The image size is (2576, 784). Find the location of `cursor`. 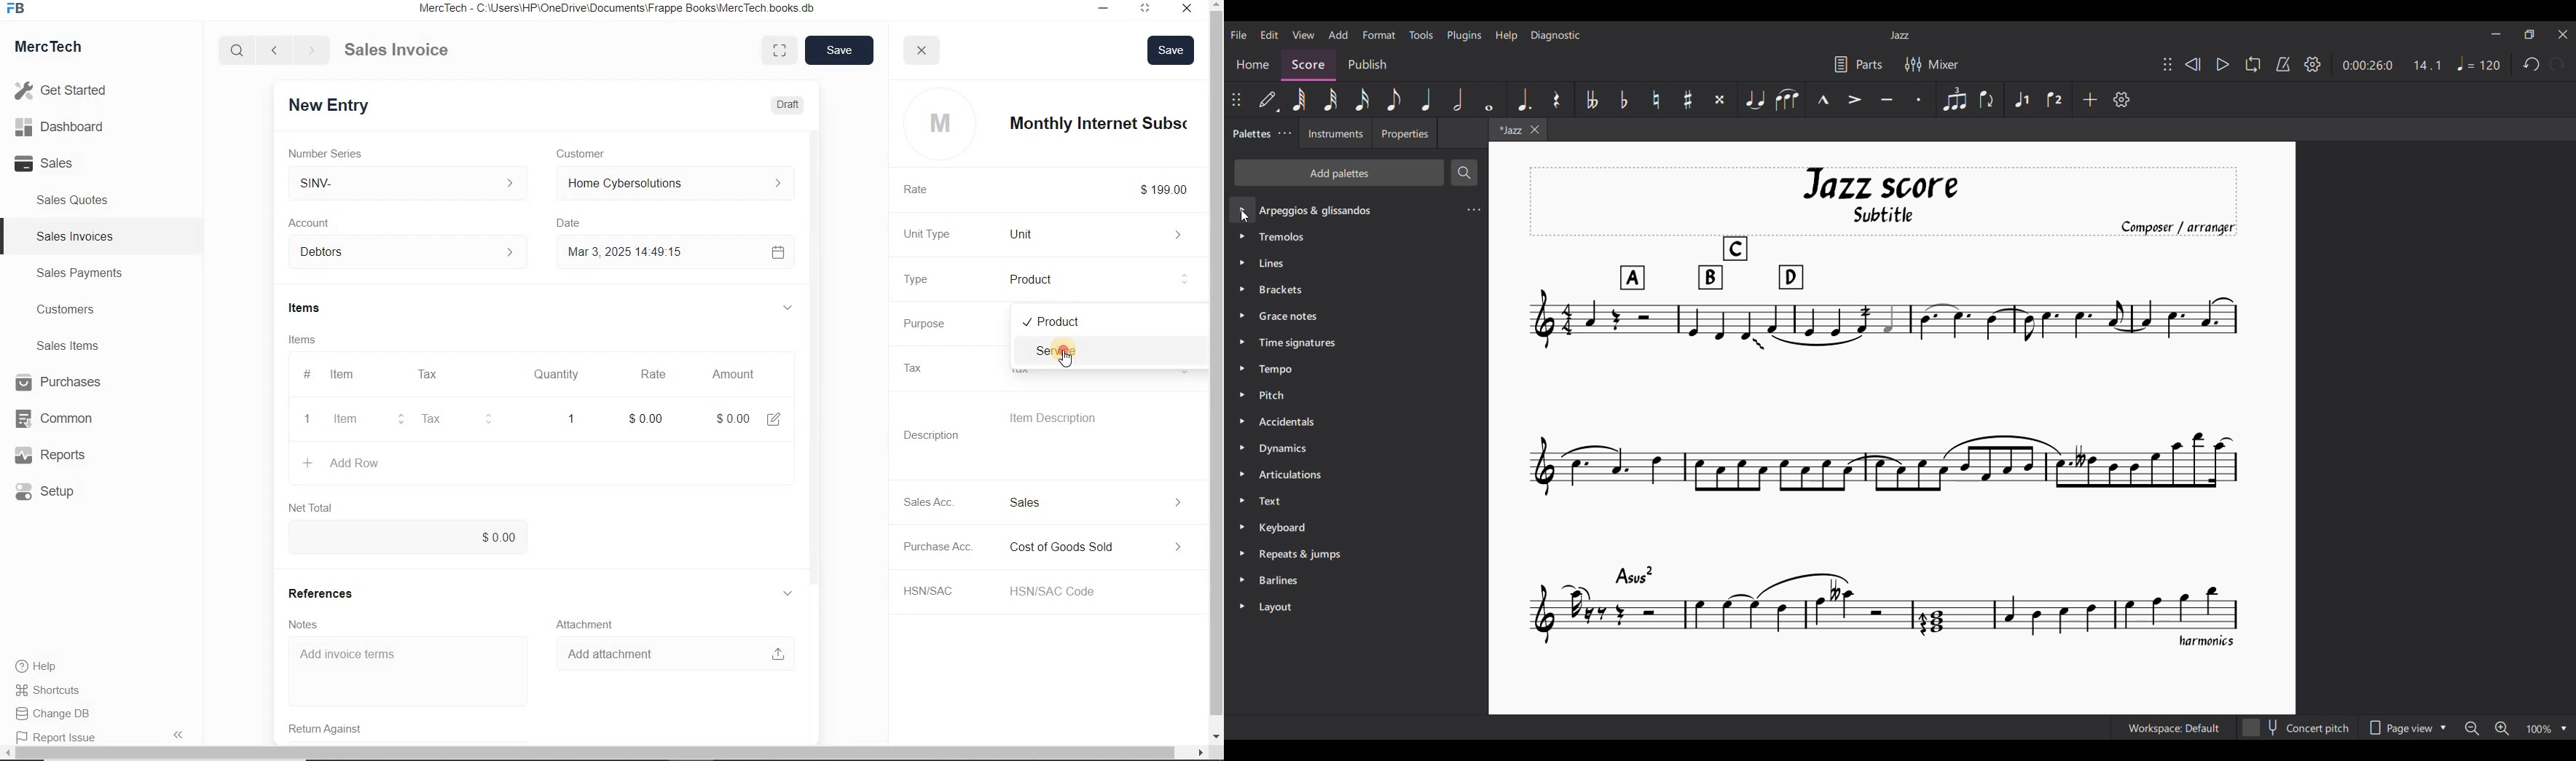

cursor is located at coordinates (1067, 359).